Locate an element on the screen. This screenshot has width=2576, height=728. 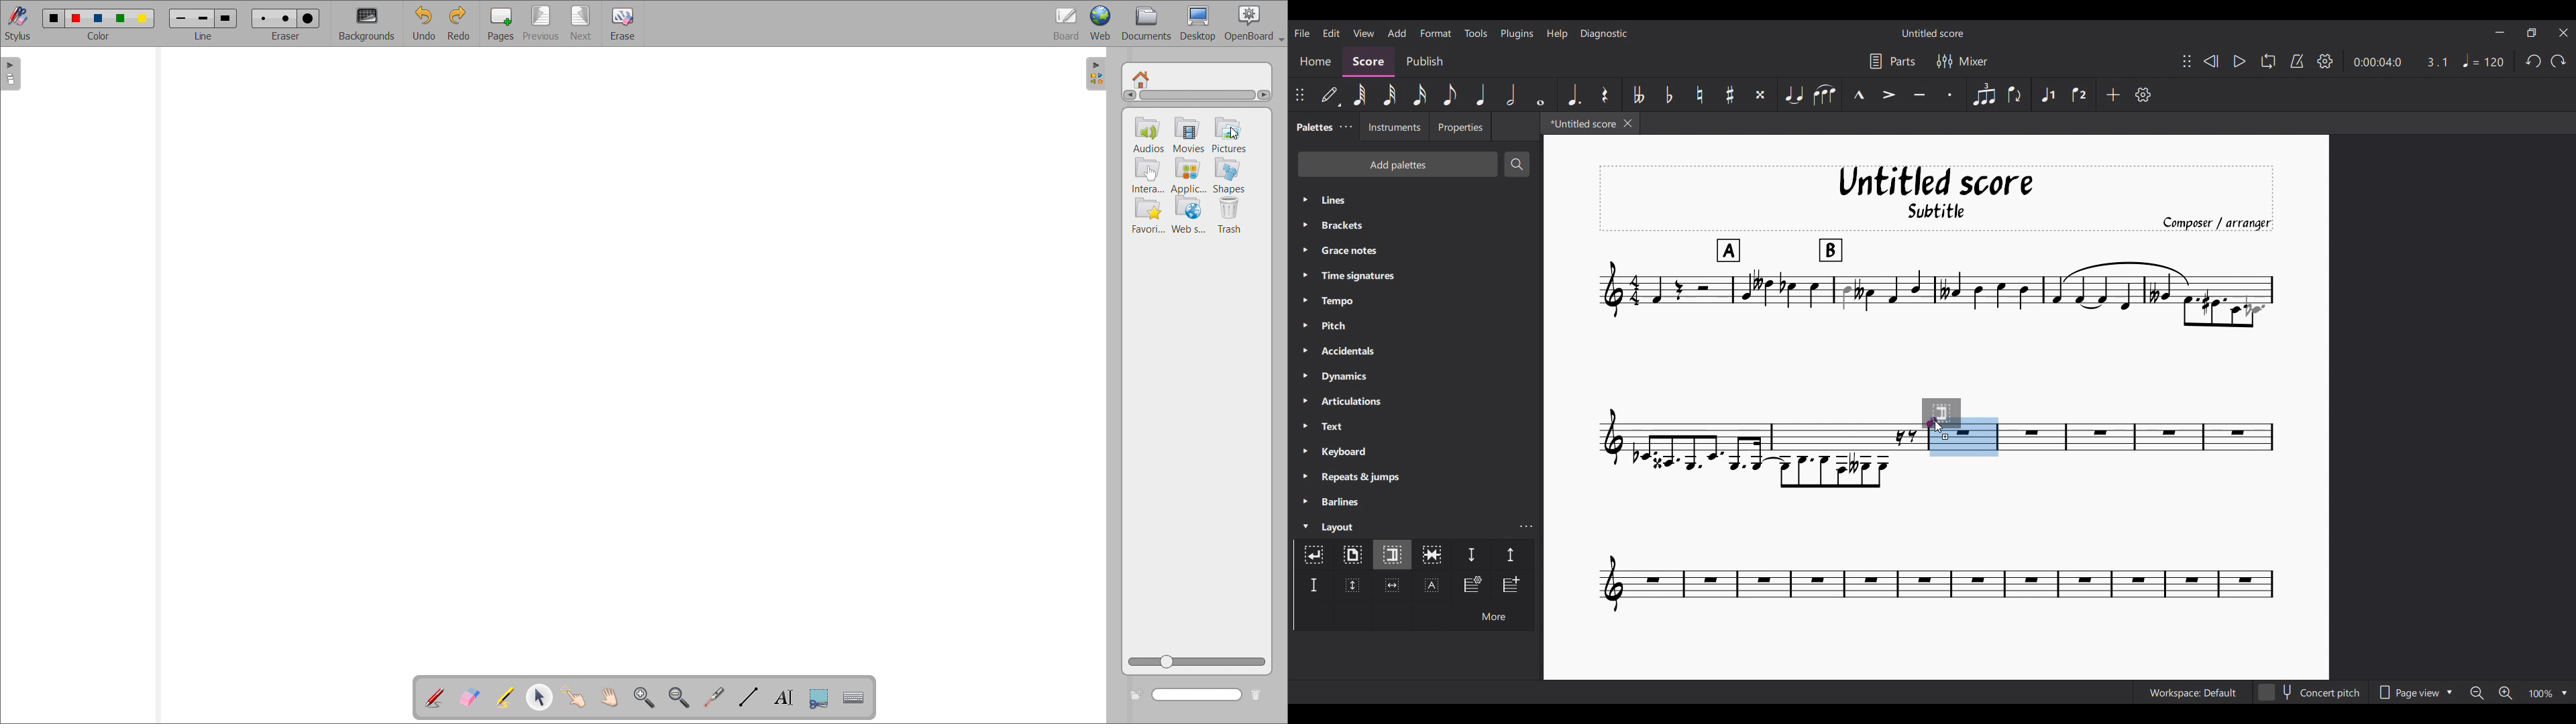
Voice 2 is located at coordinates (2080, 95).